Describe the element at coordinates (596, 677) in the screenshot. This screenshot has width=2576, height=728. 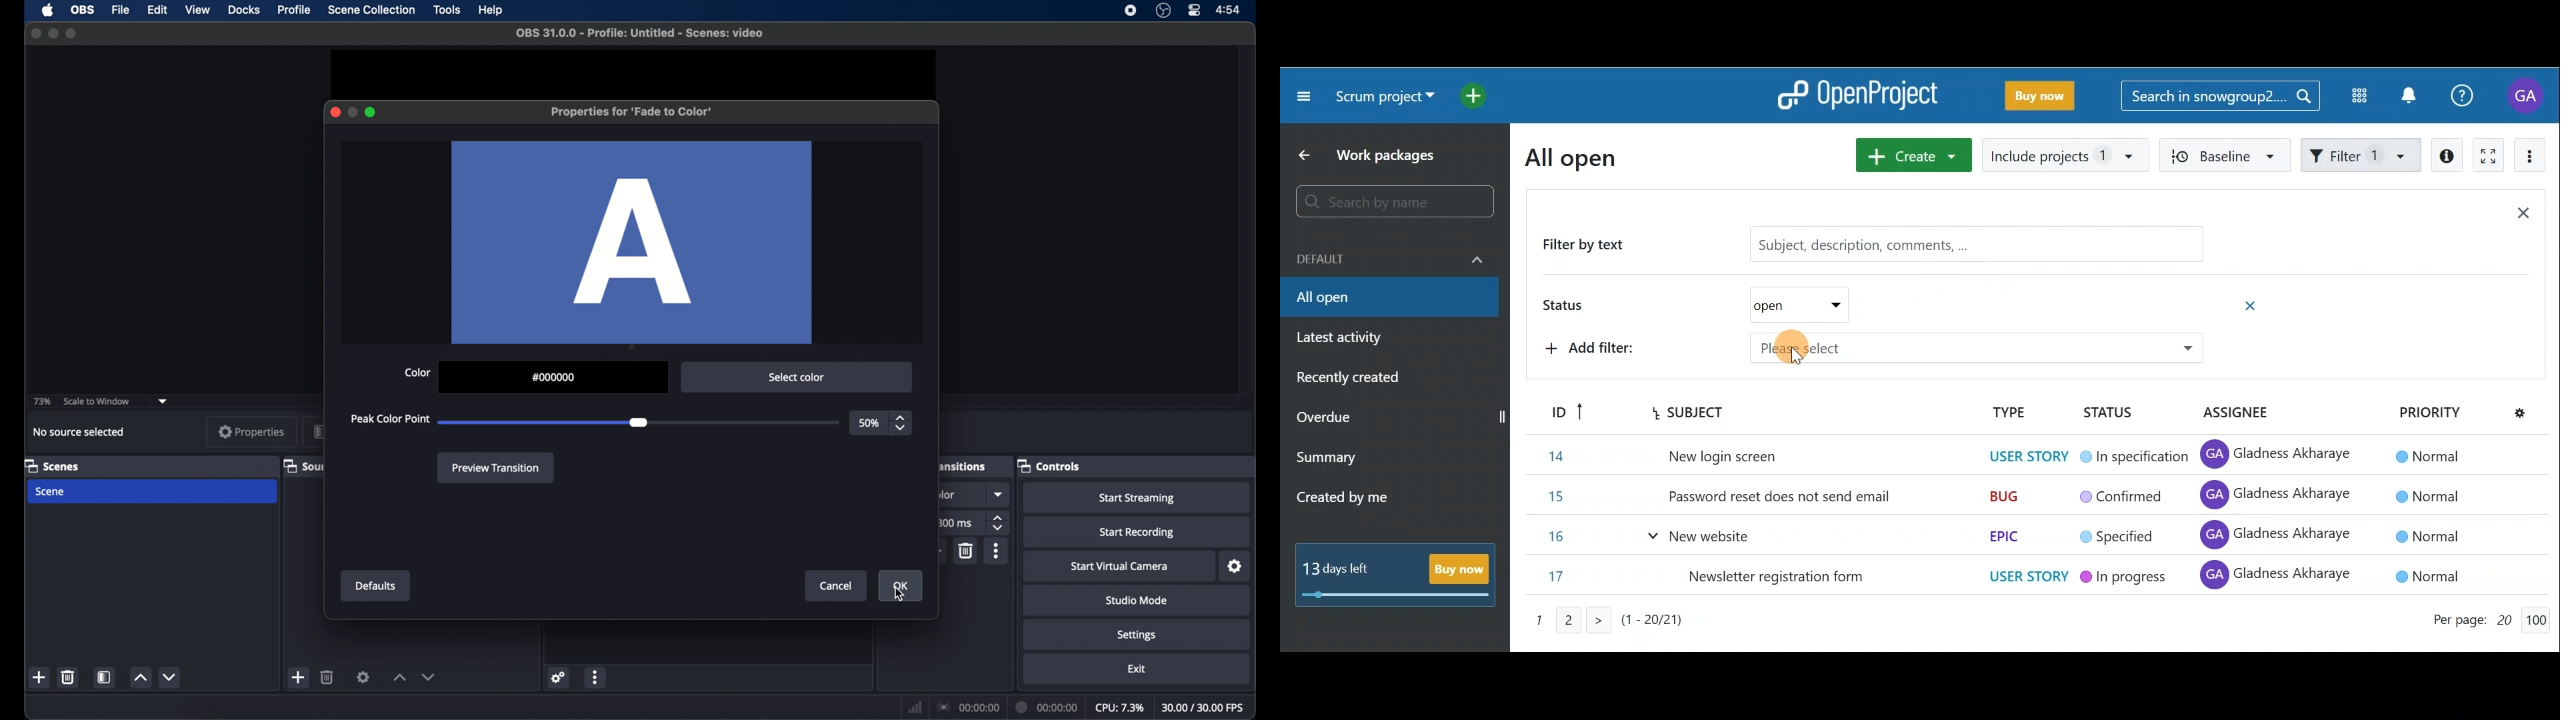
I see `more options` at that location.